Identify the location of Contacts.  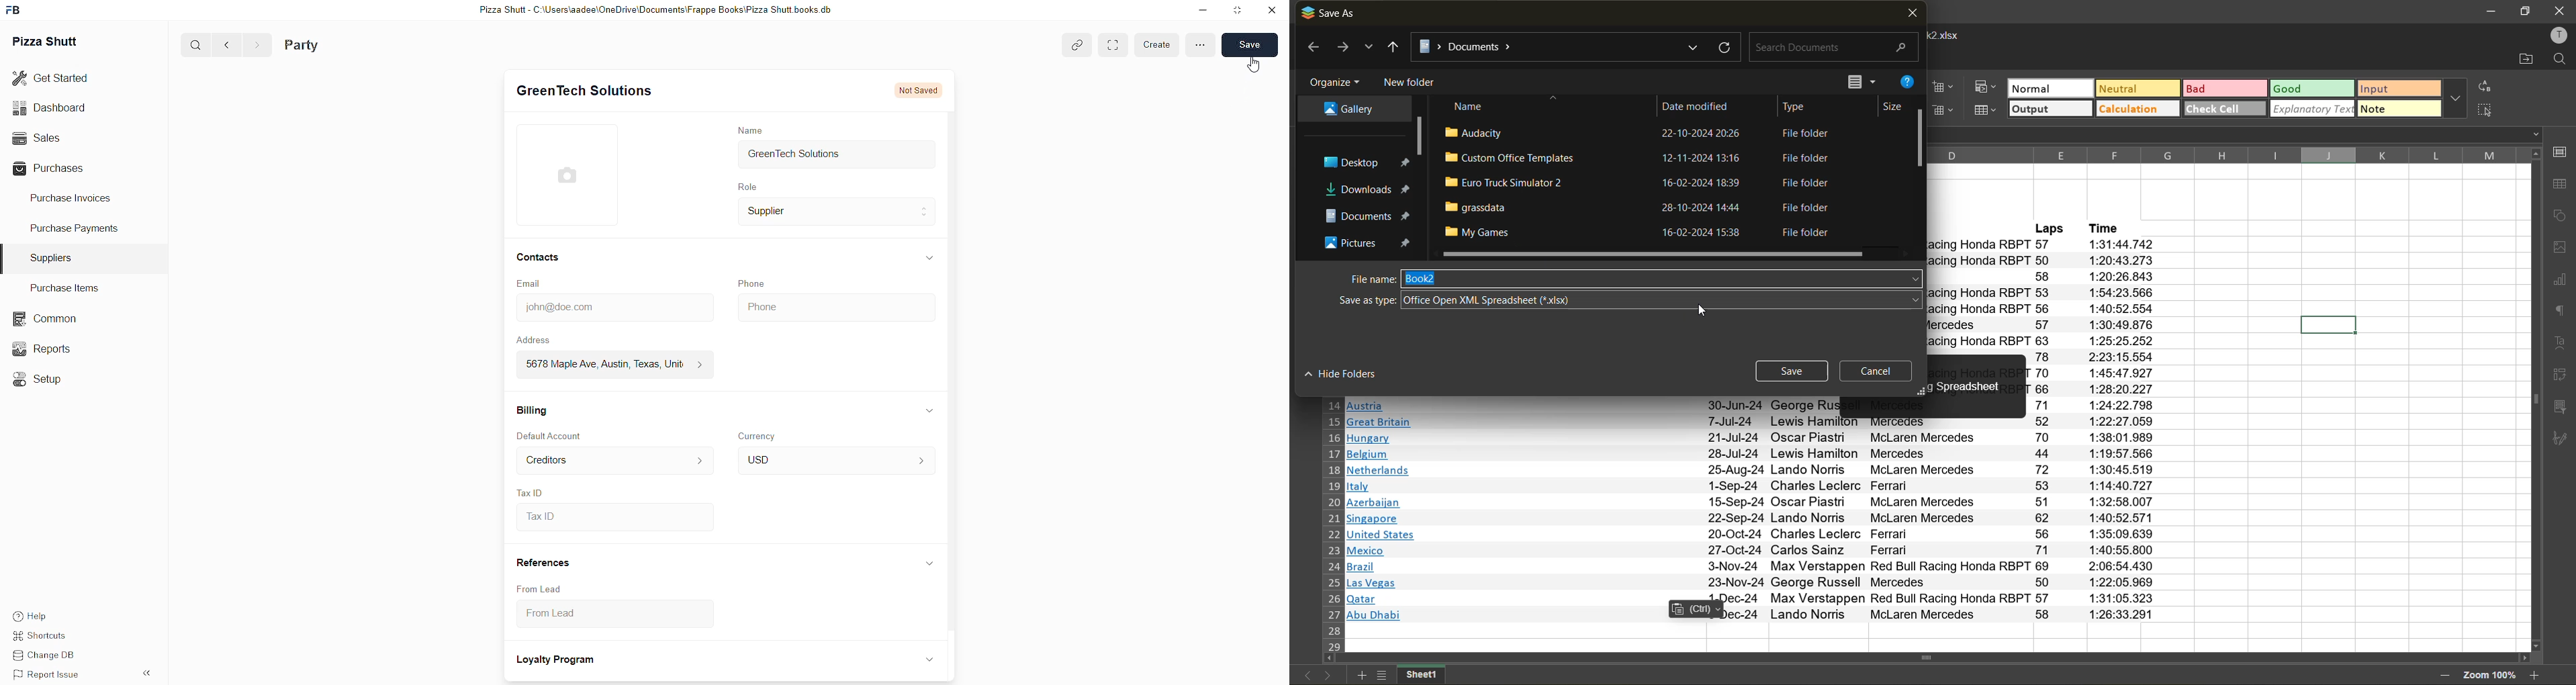
(539, 259).